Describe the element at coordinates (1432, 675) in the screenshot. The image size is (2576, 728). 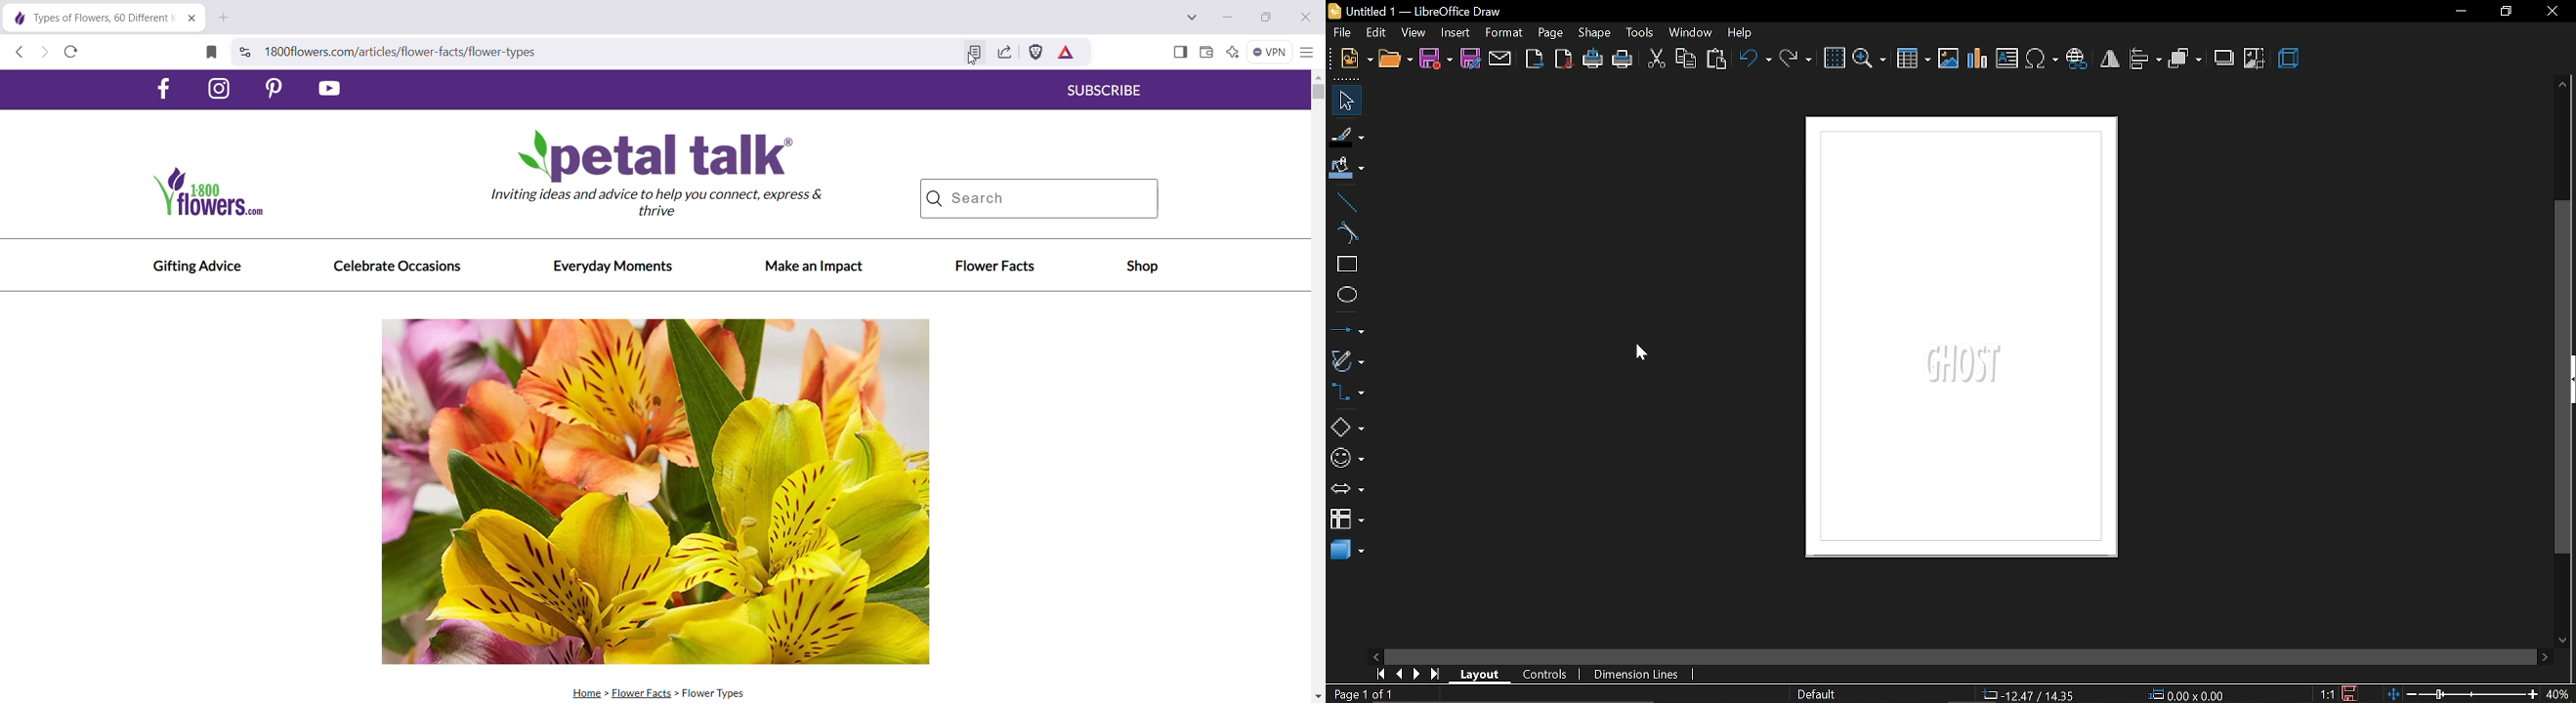
I see `go to last page` at that location.